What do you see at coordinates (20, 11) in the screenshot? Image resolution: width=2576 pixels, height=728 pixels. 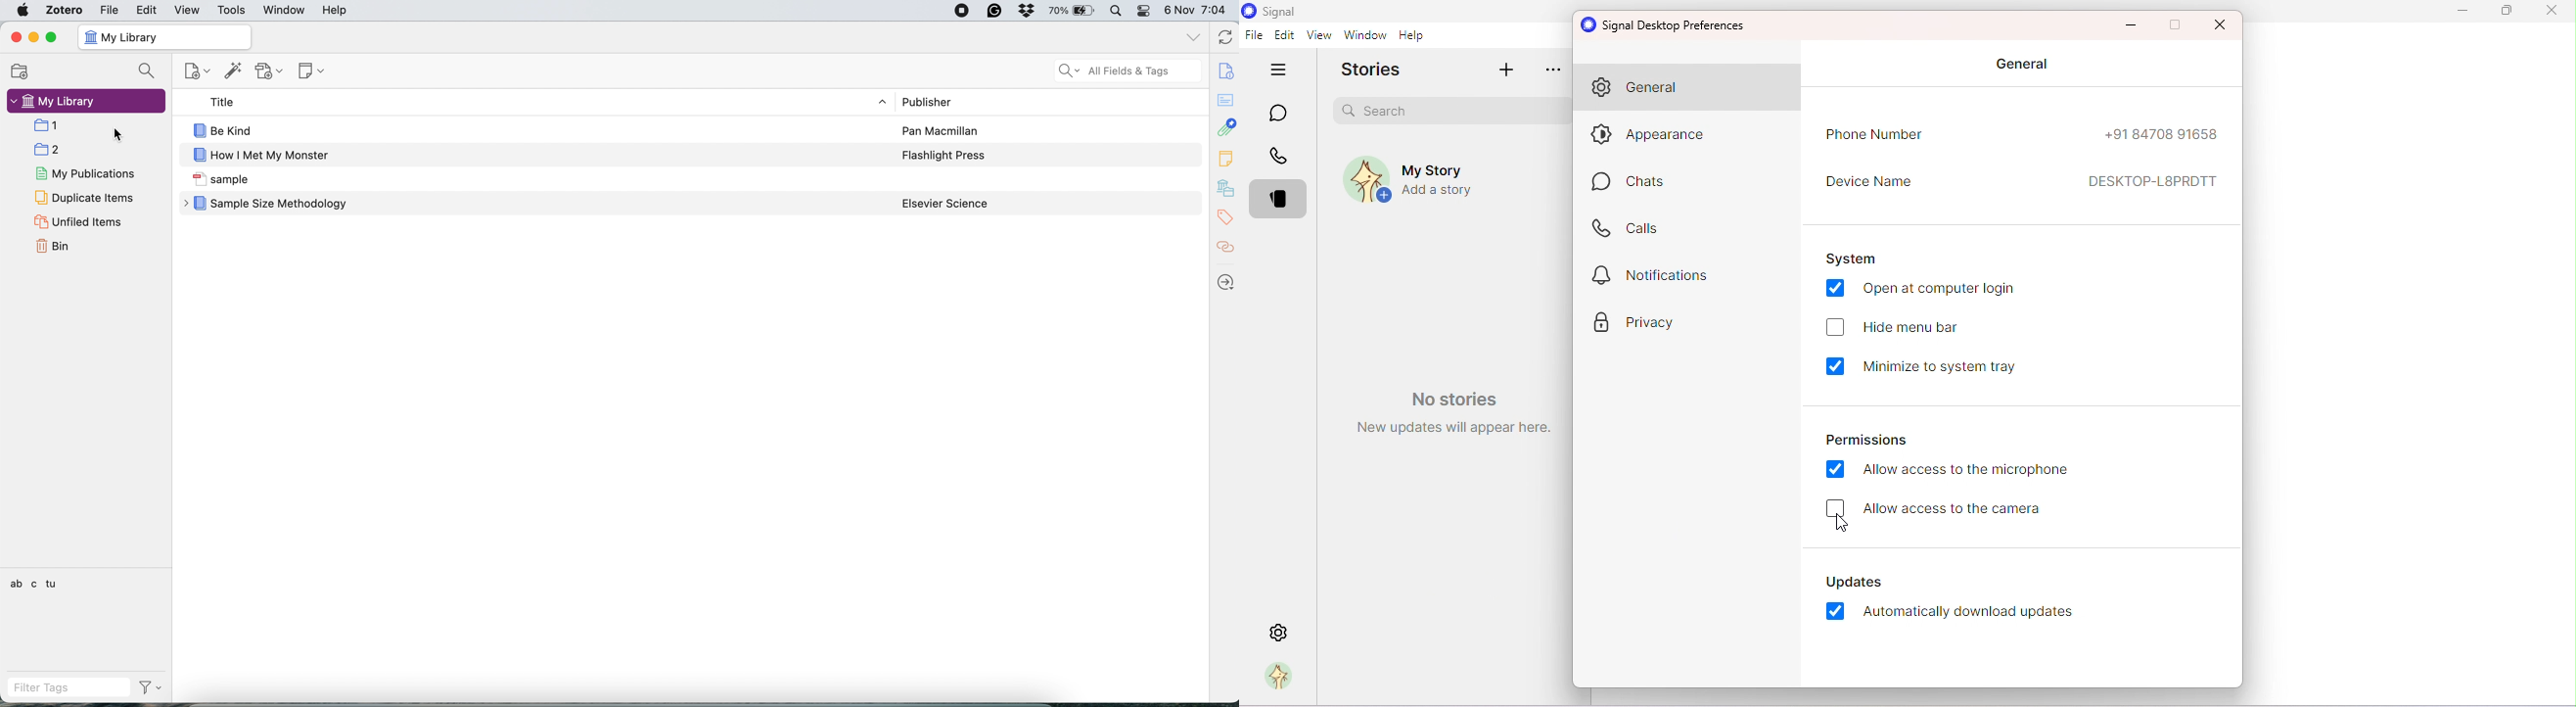 I see `system logo` at bounding box center [20, 11].